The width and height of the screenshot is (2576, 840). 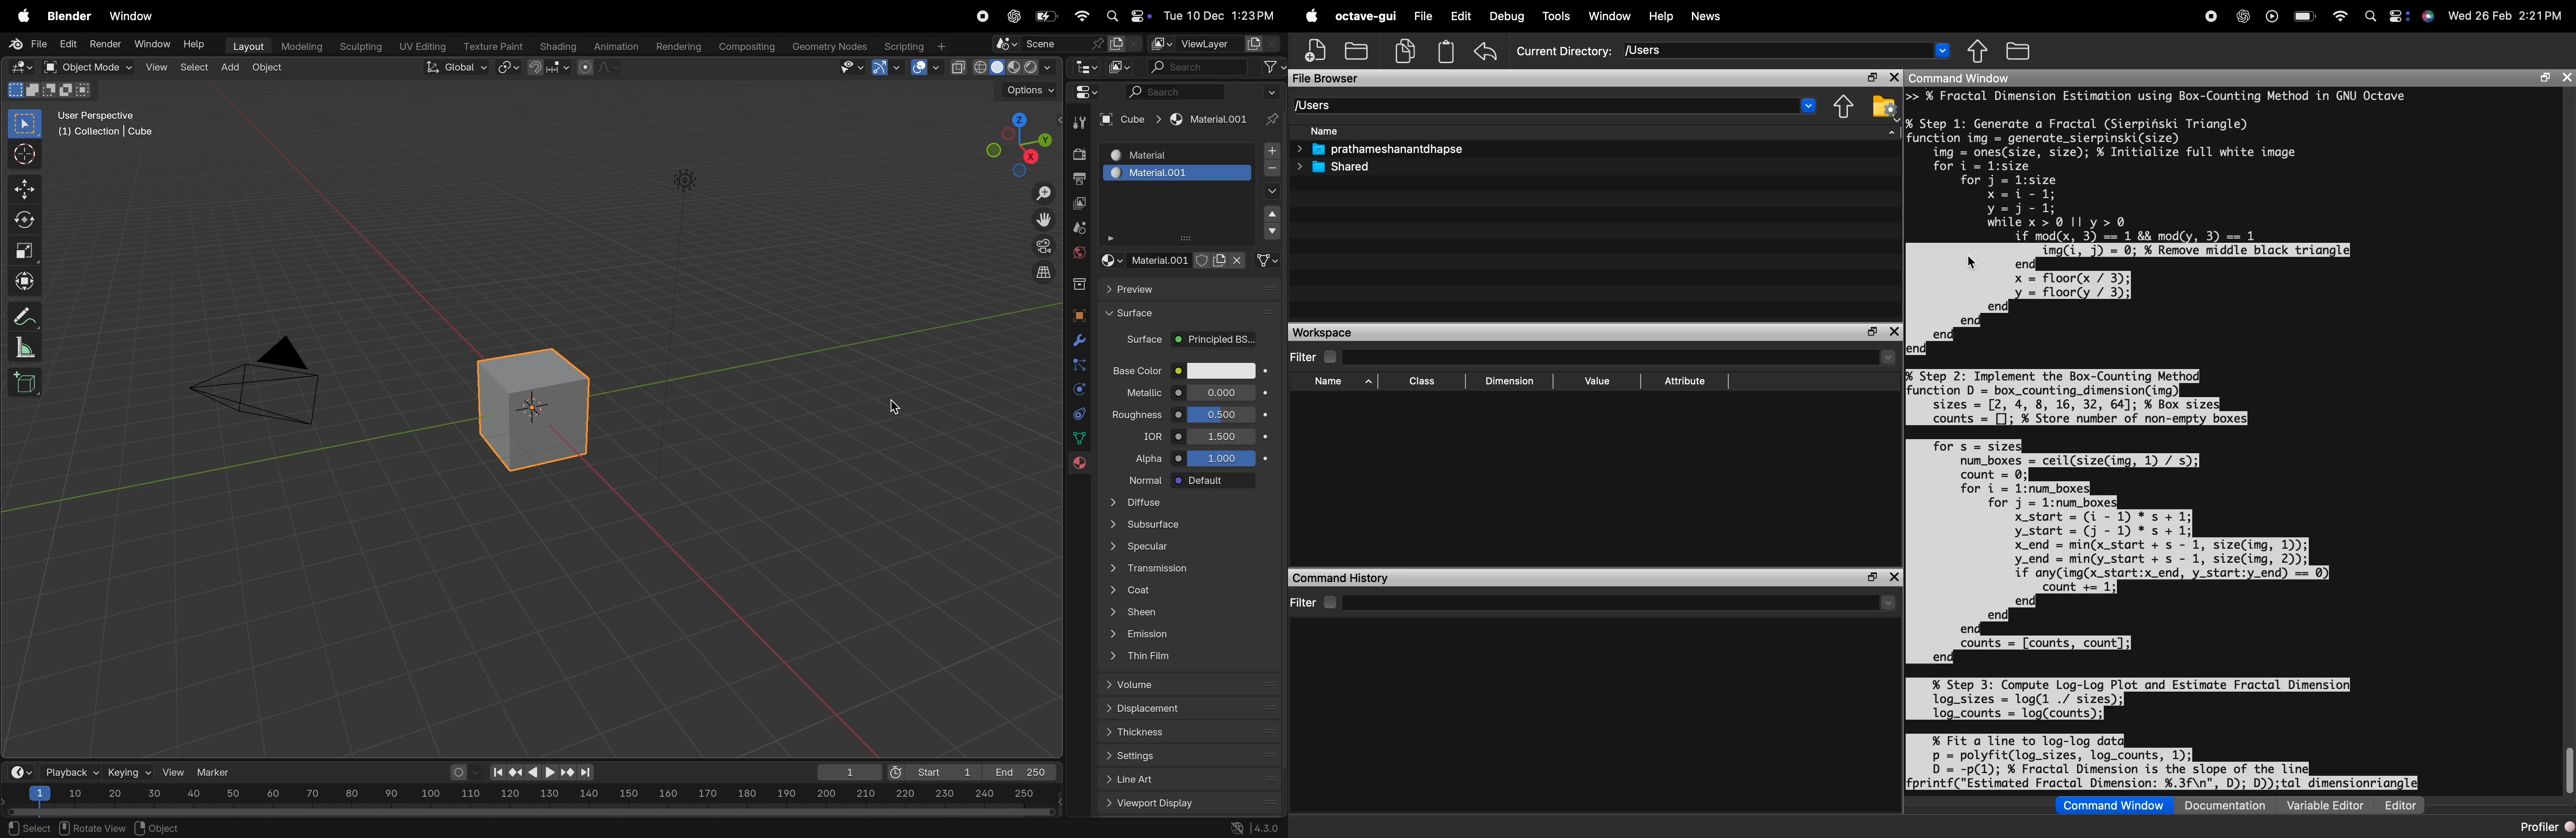 What do you see at coordinates (1184, 259) in the screenshot?
I see `material. file` at bounding box center [1184, 259].